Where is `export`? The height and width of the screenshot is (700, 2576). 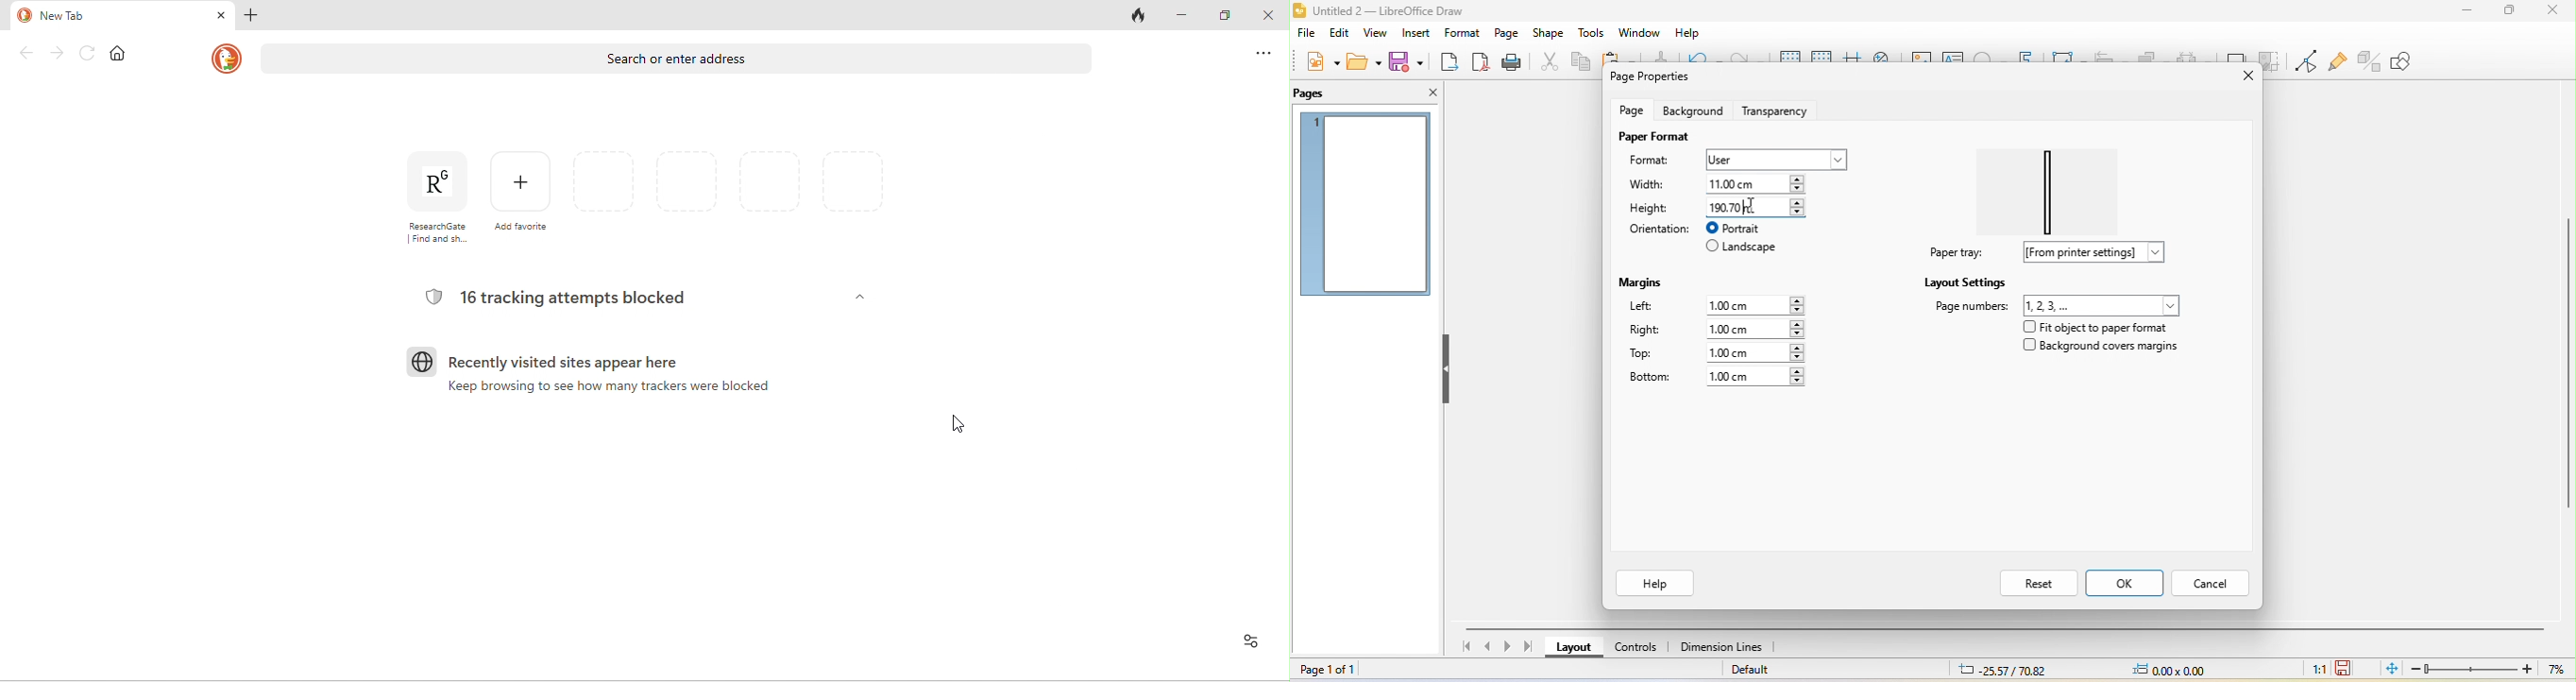 export is located at coordinates (1450, 63).